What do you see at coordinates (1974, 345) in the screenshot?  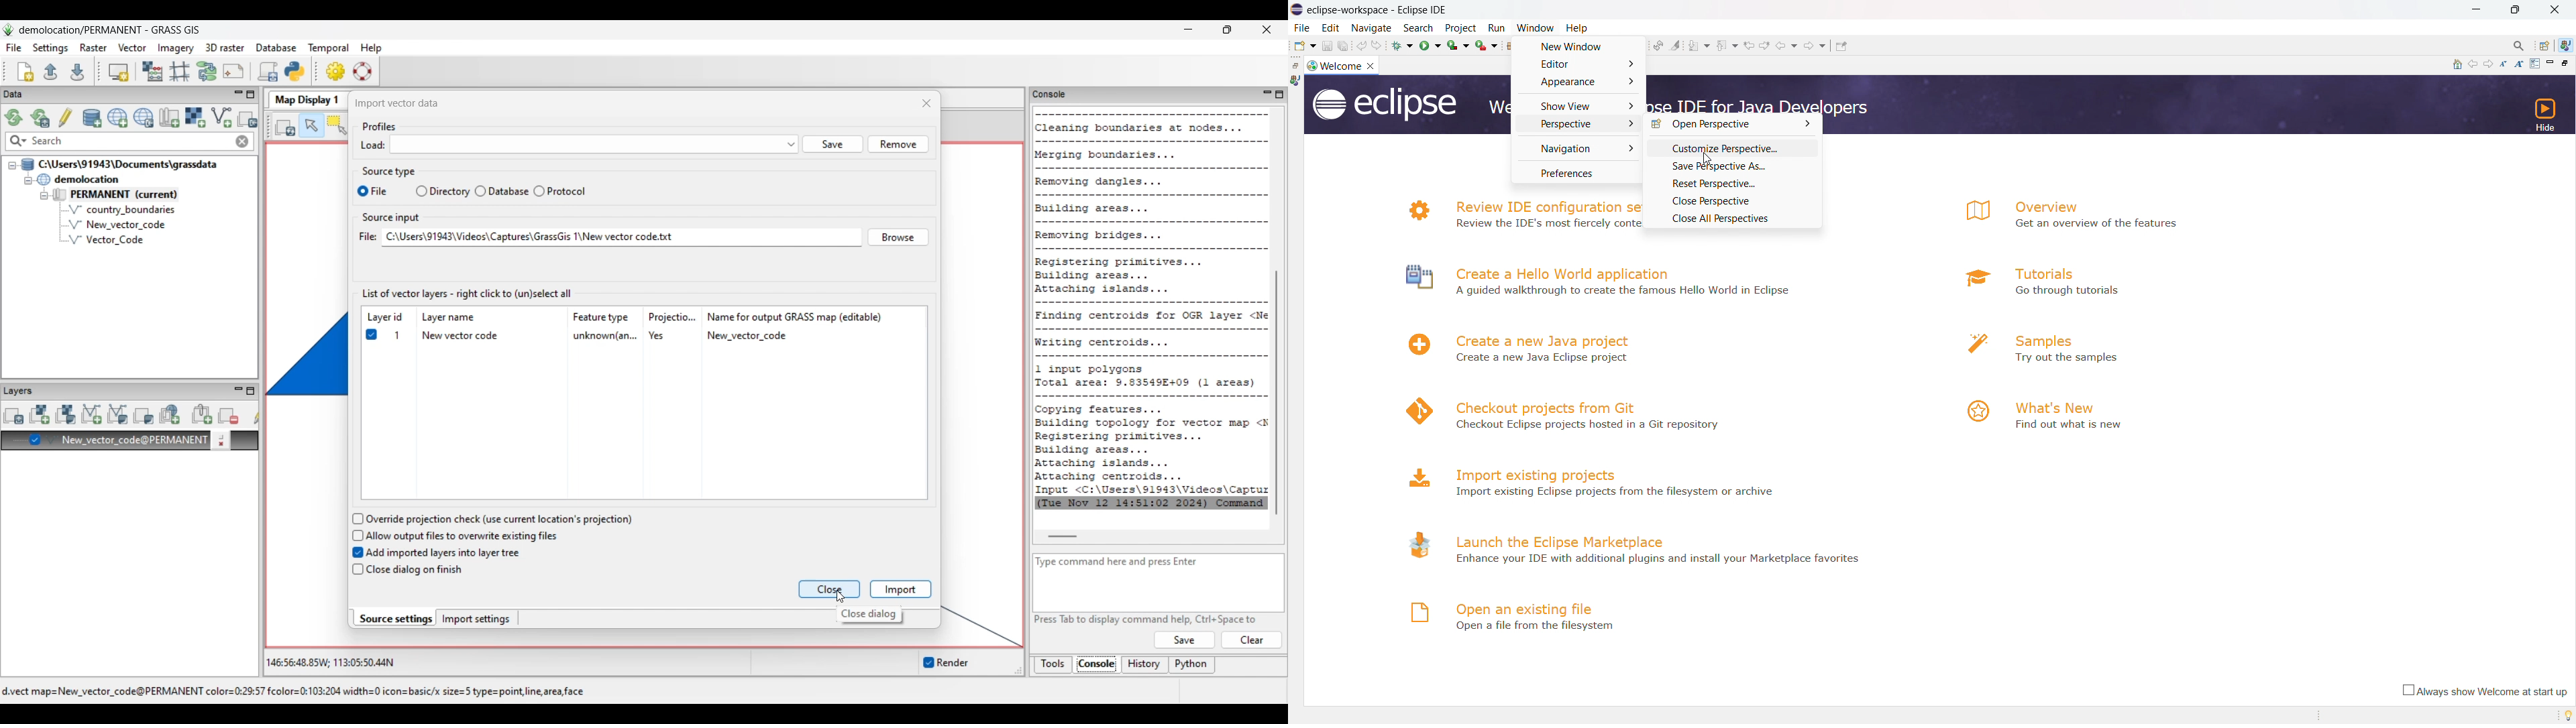 I see `logo` at bounding box center [1974, 345].